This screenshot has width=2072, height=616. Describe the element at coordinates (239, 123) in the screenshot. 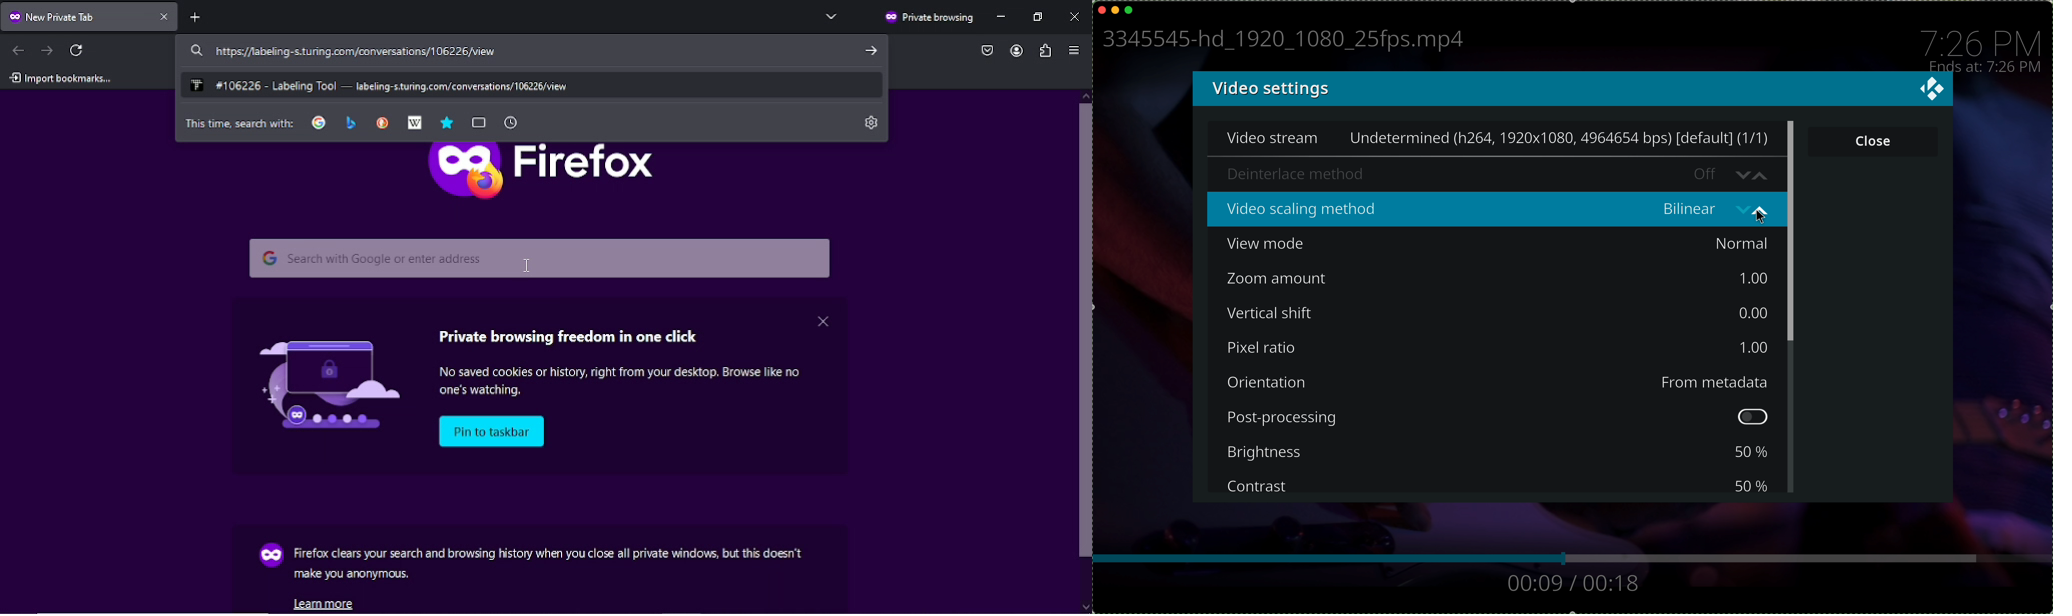

I see `this time search with` at that location.